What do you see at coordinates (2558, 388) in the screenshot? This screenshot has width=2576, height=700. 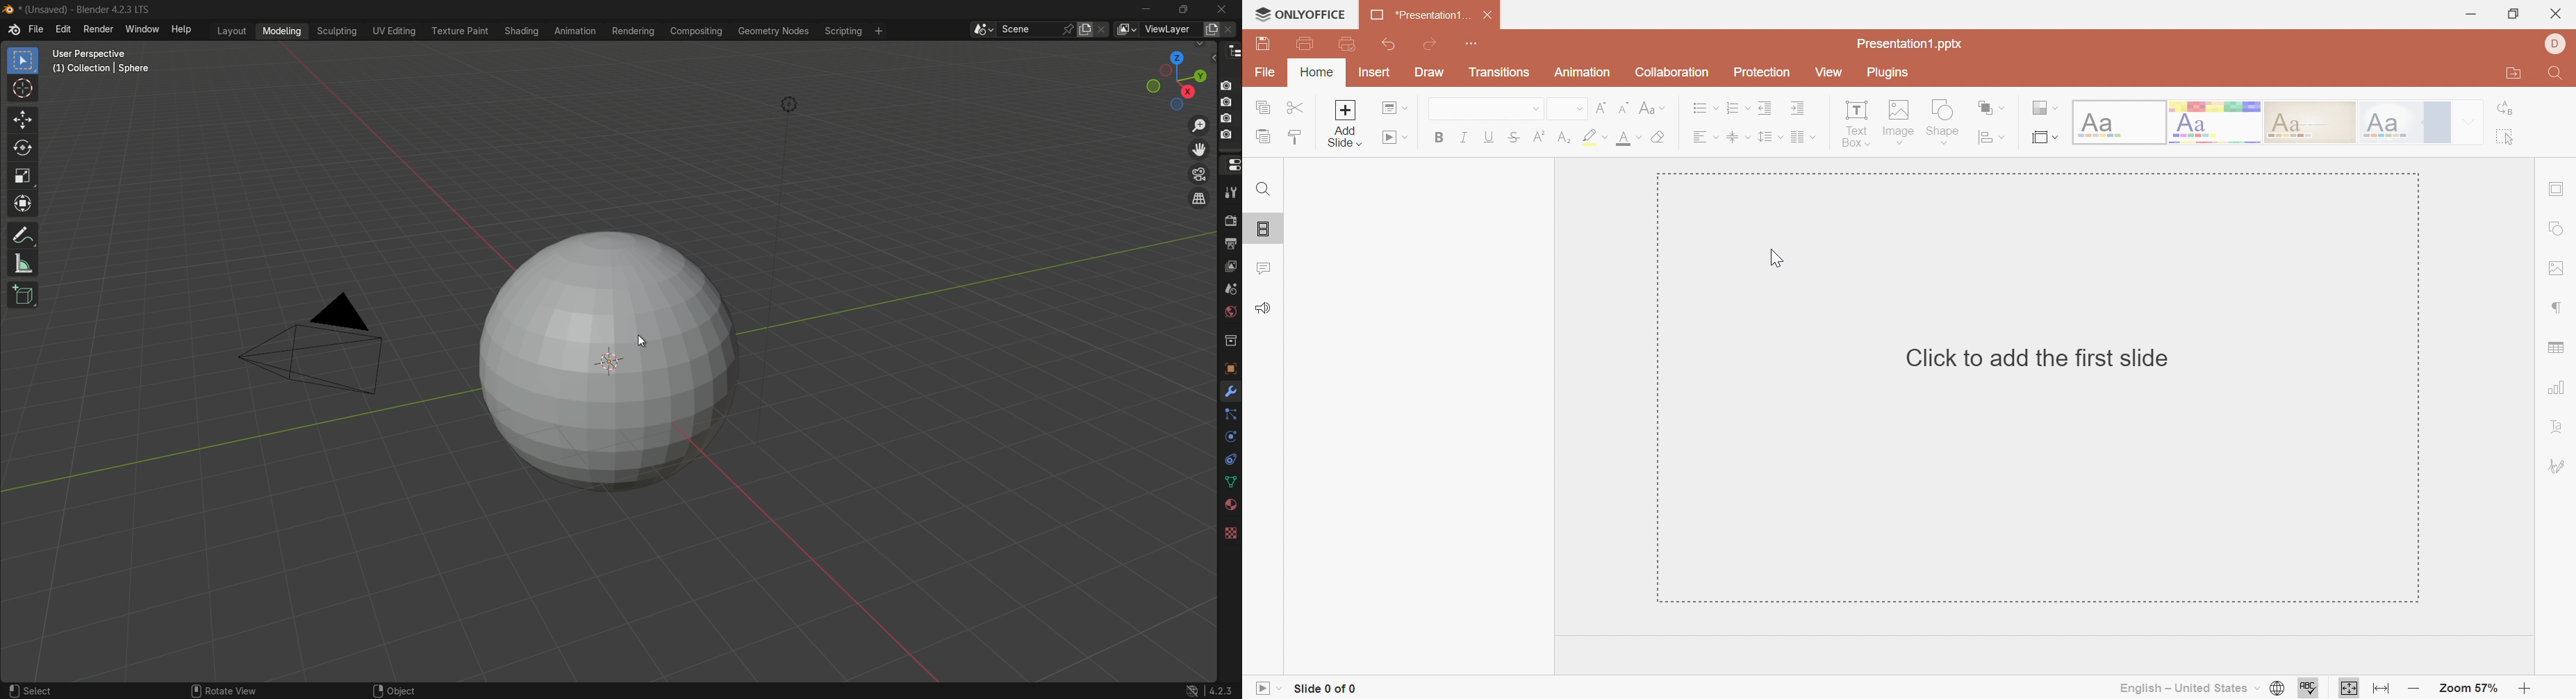 I see `Chart settings` at bounding box center [2558, 388].